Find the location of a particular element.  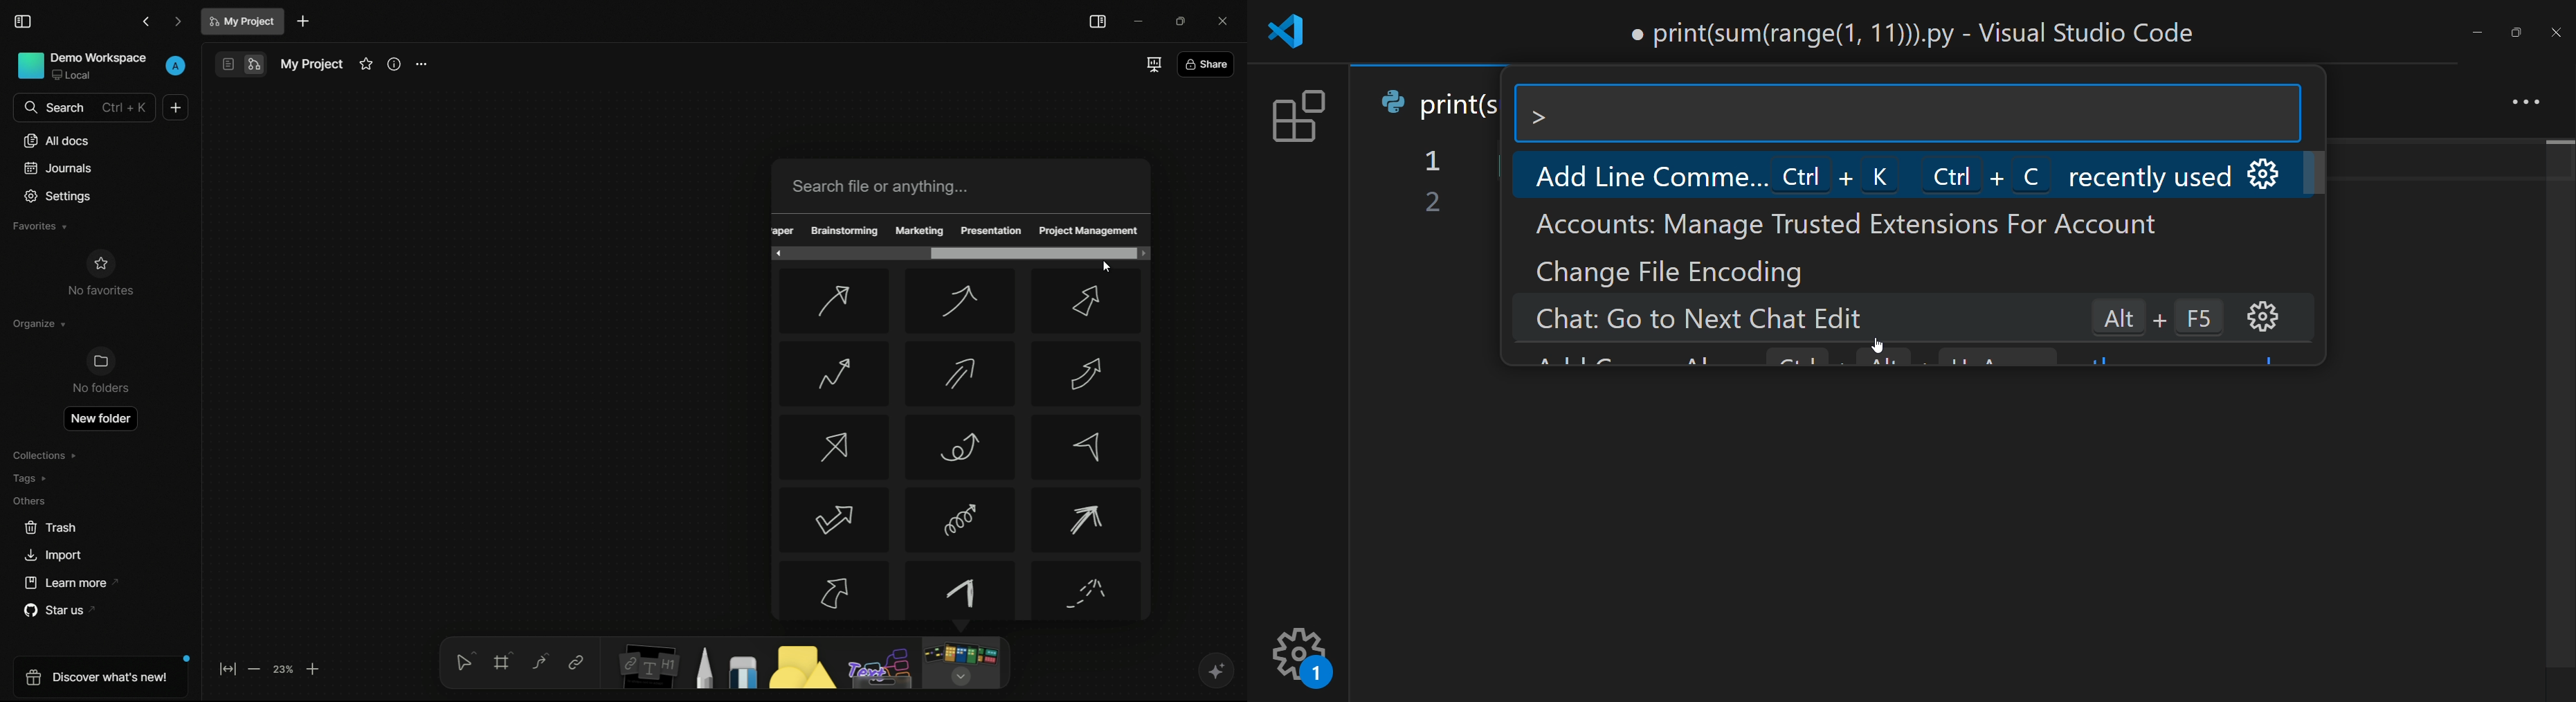

Accounts: Manage Trusted Extensions For Account is located at coordinates (1840, 226).